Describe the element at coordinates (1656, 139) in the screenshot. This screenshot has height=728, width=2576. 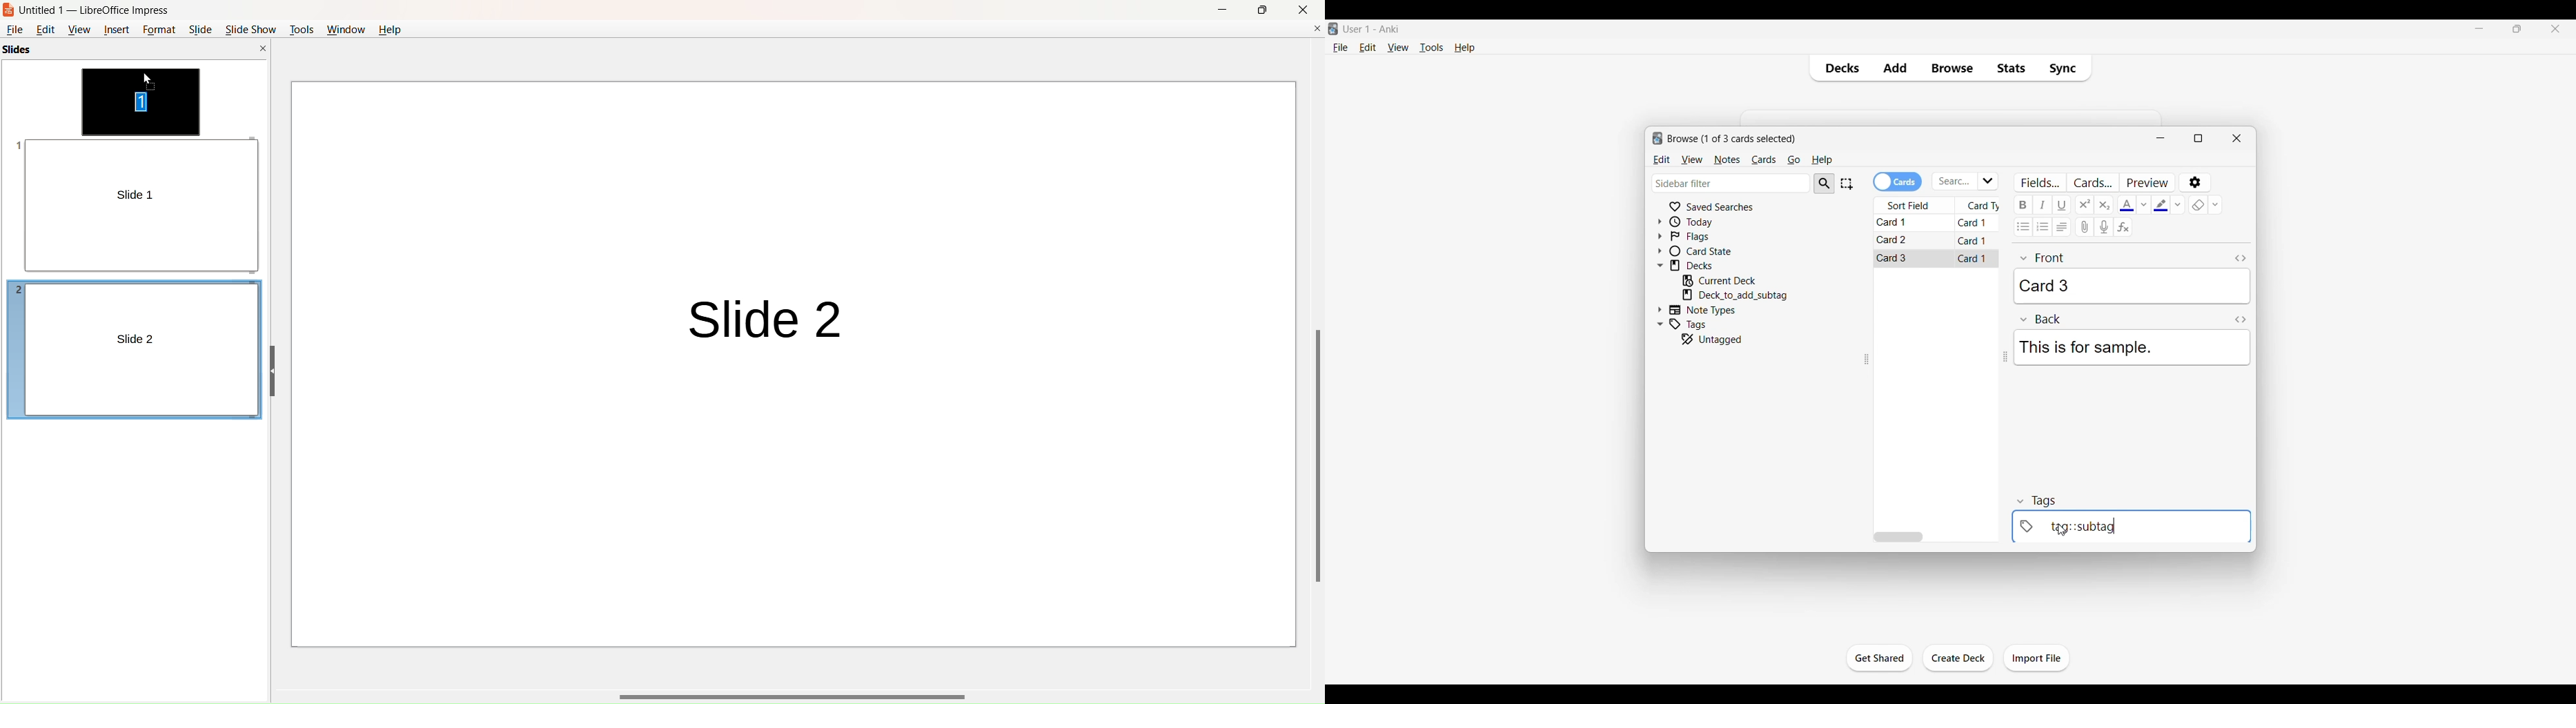
I see `logo` at that location.